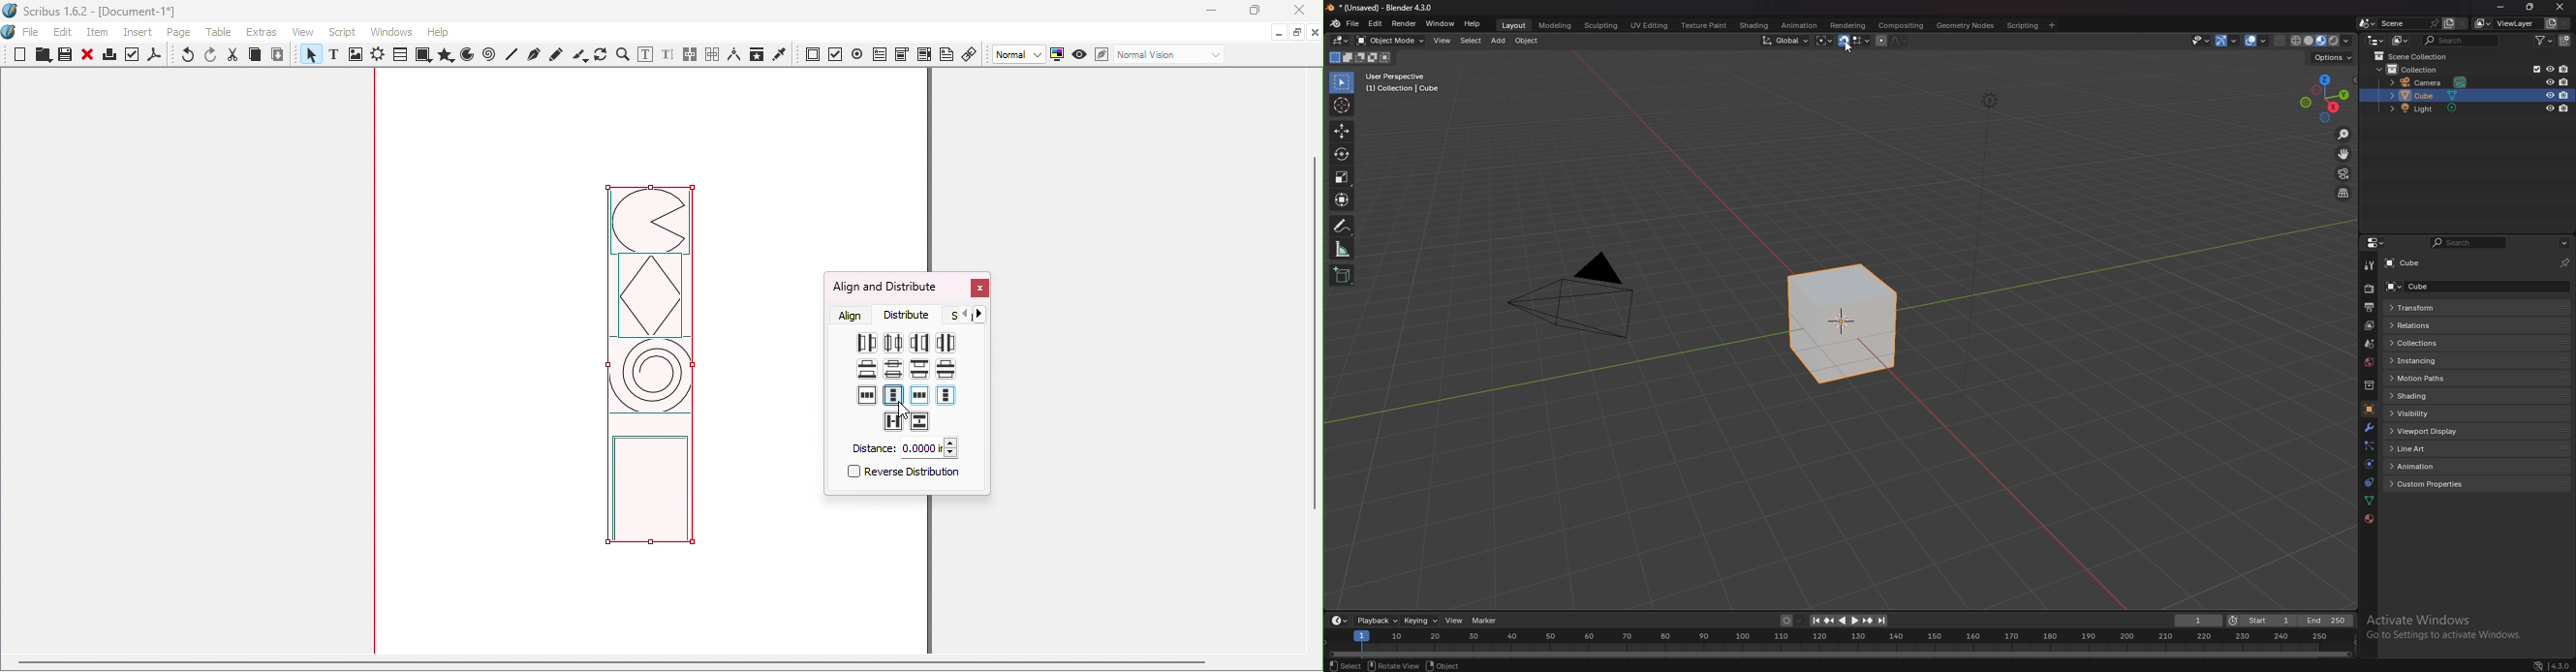 The width and height of the screenshot is (2576, 672). I want to click on Rotate item, so click(601, 54).